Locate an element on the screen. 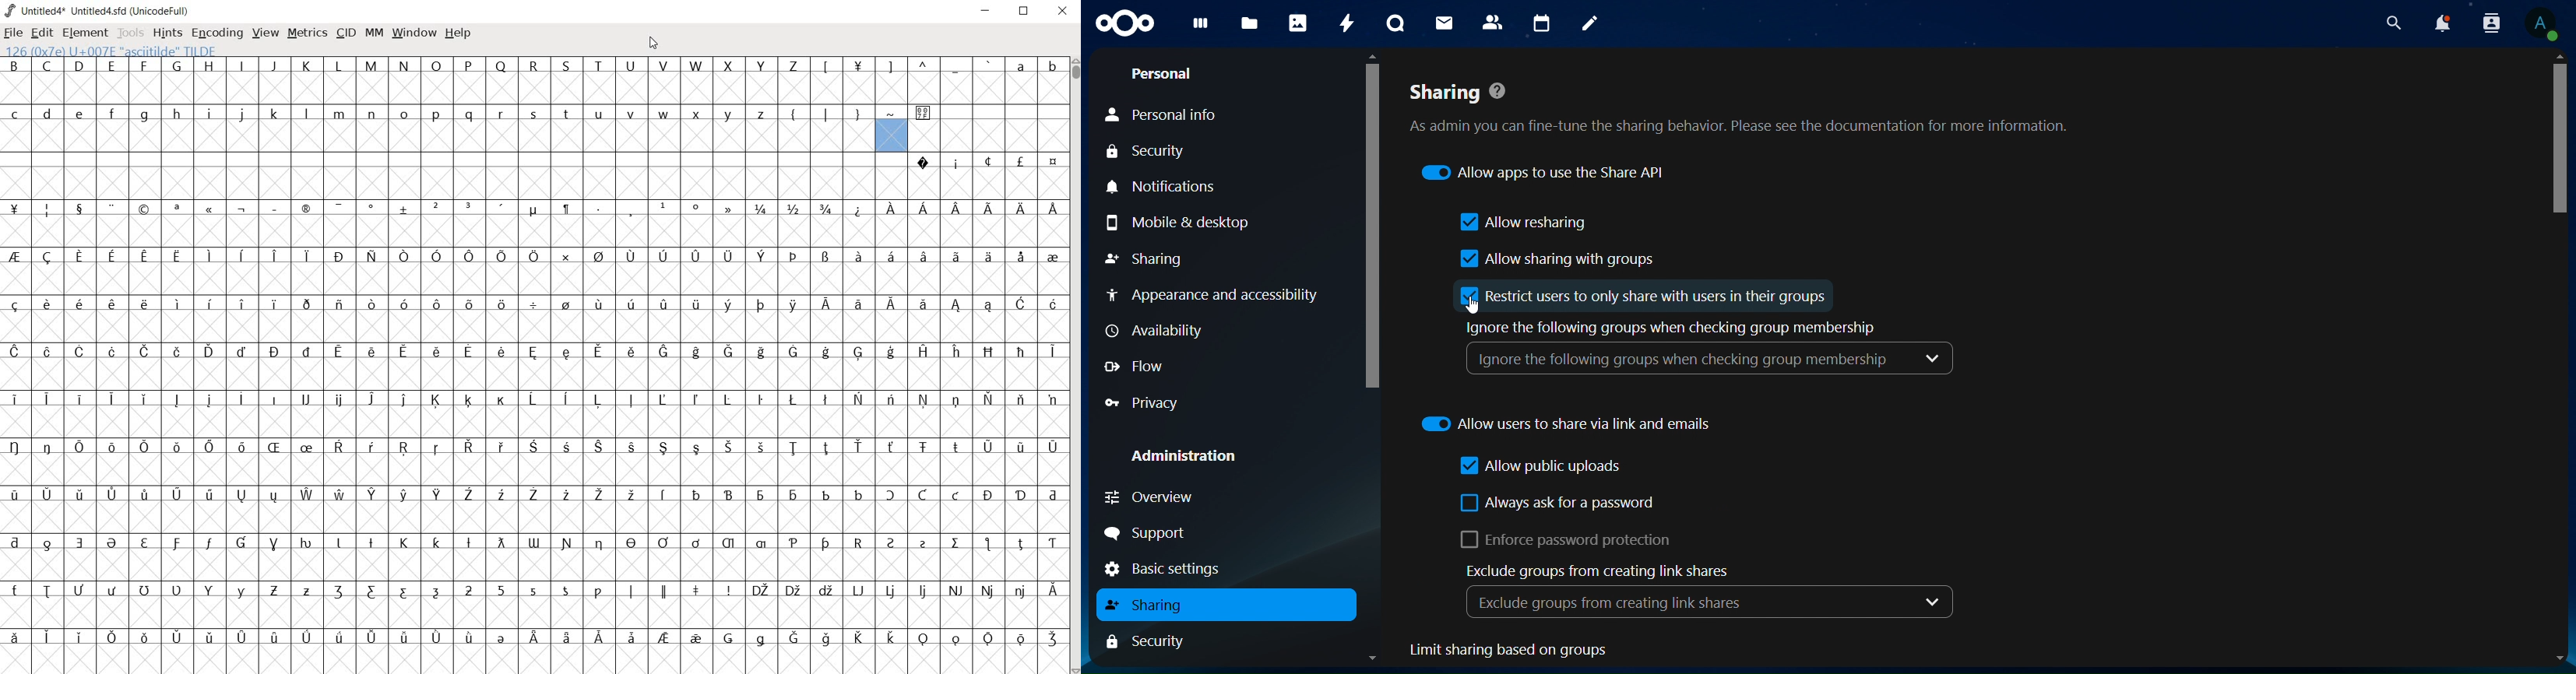 The image size is (2576, 700). talk is located at coordinates (1395, 22).